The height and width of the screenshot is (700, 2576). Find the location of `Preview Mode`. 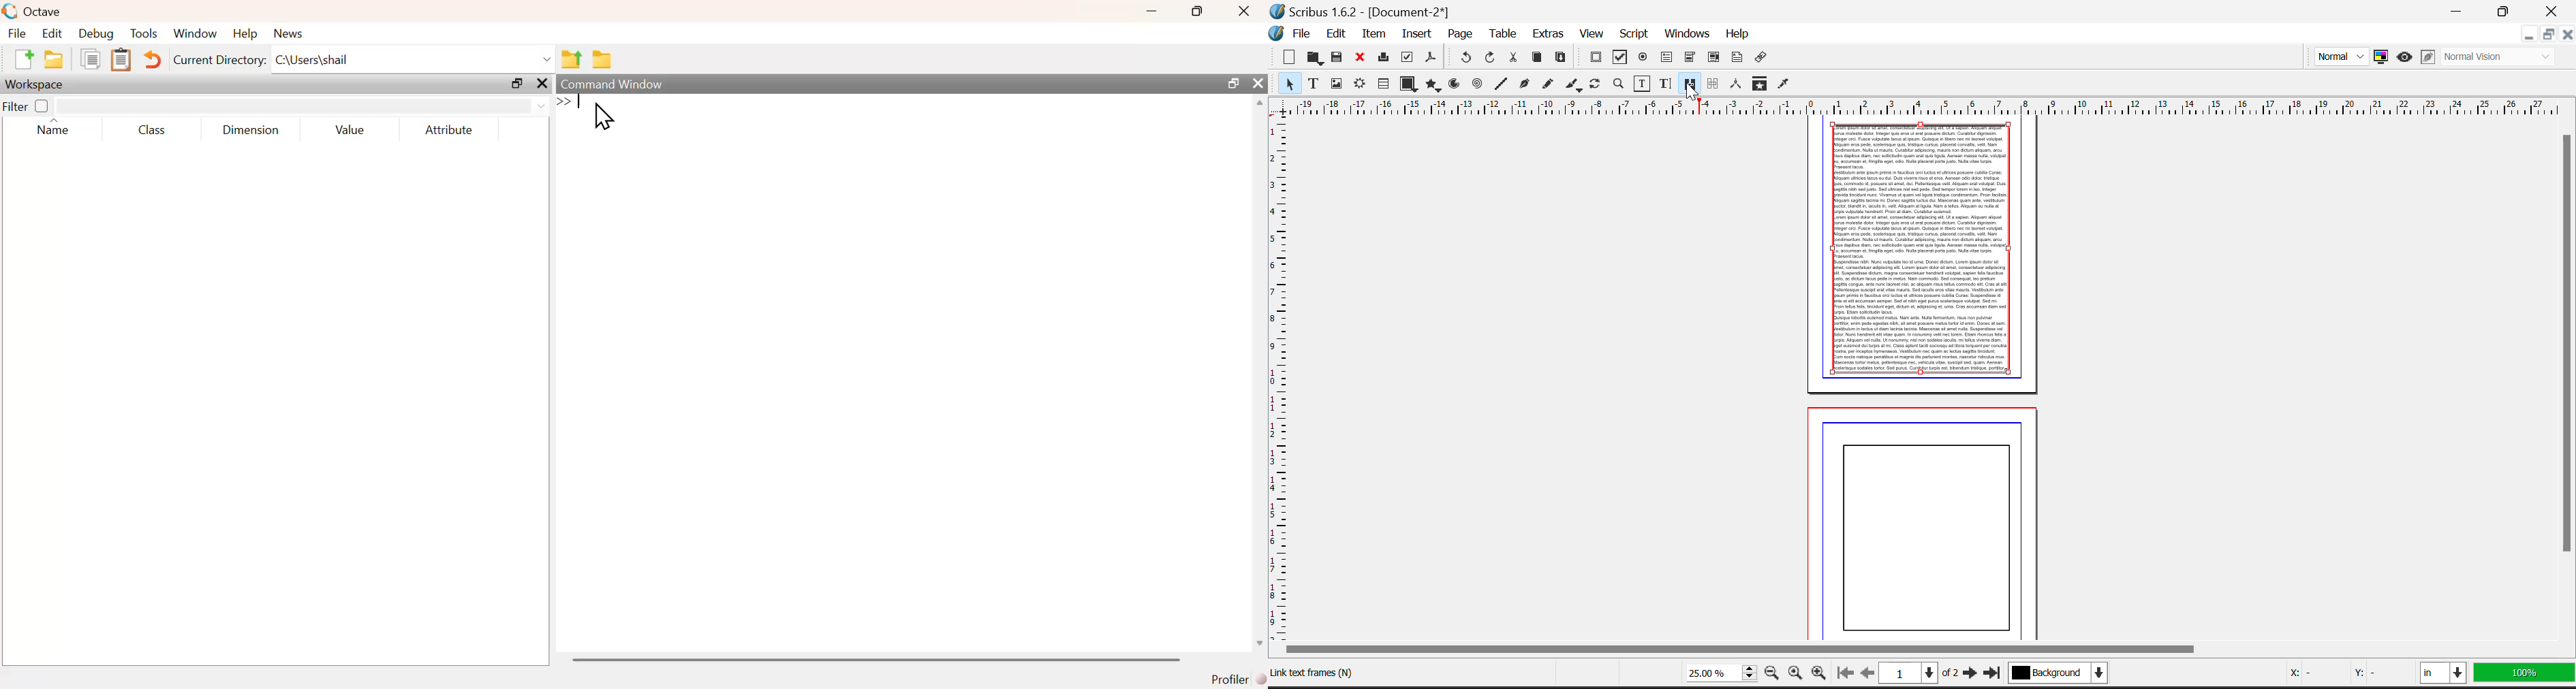

Preview Mode is located at coordinates (2404, 57).